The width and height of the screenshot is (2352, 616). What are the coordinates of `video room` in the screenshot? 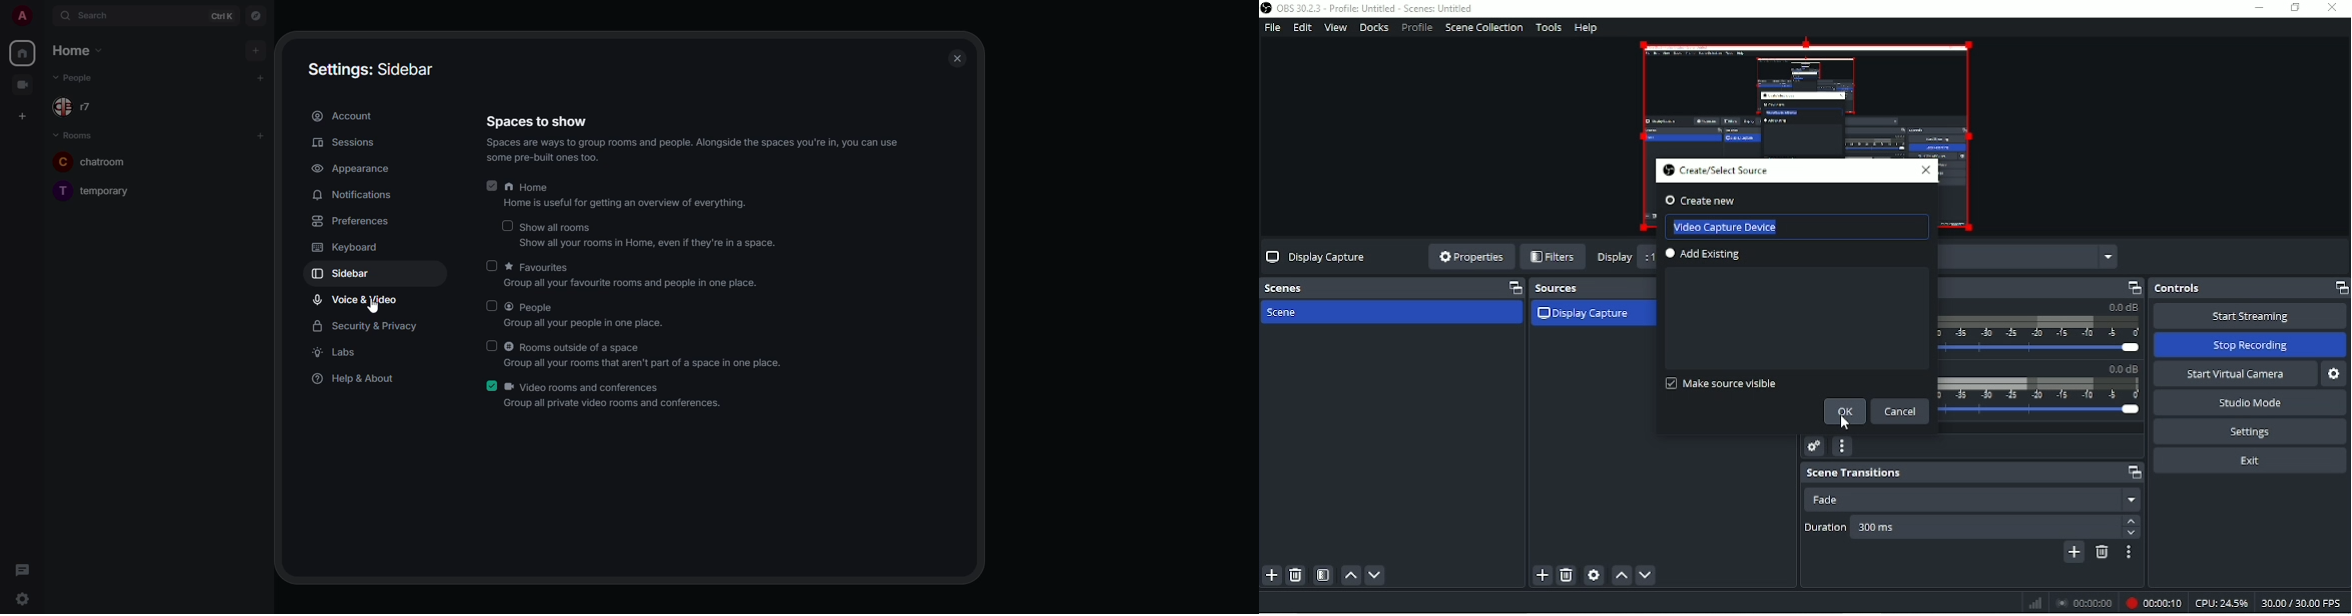 It's located at (22, 84).